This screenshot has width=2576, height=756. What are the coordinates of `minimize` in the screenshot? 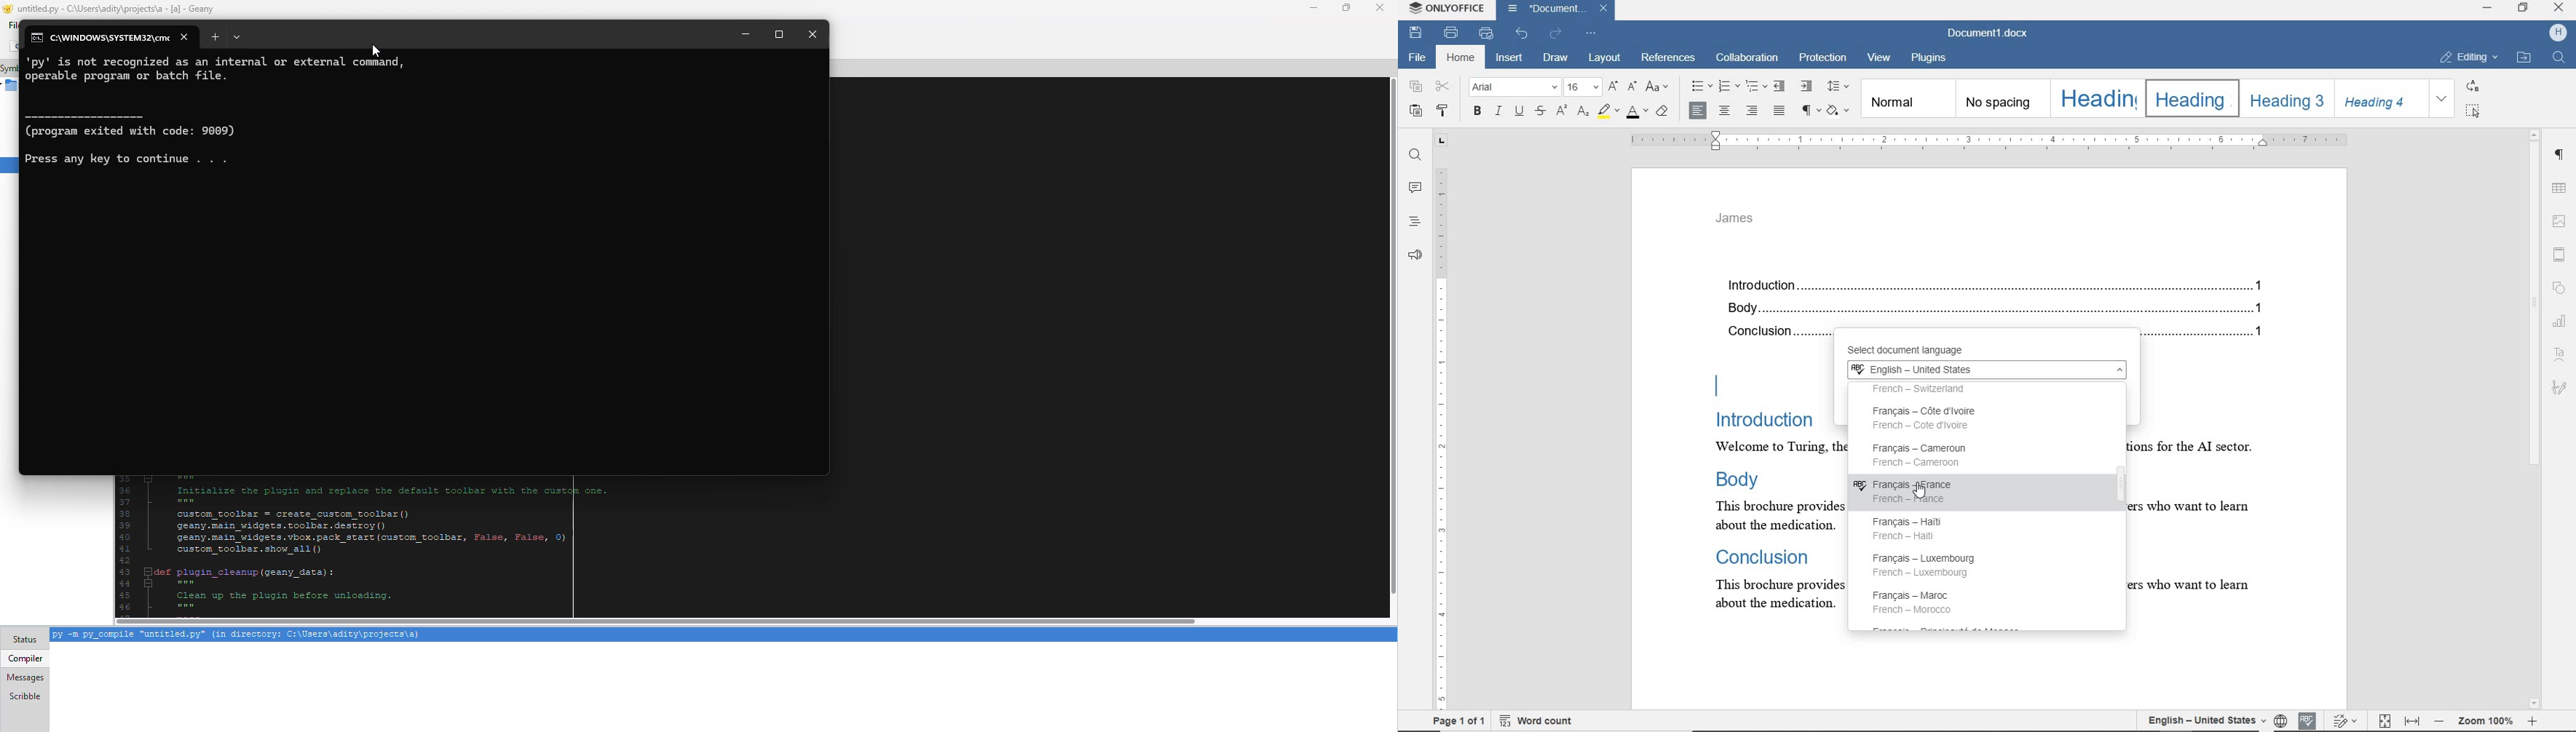 It's located at (744, 35).